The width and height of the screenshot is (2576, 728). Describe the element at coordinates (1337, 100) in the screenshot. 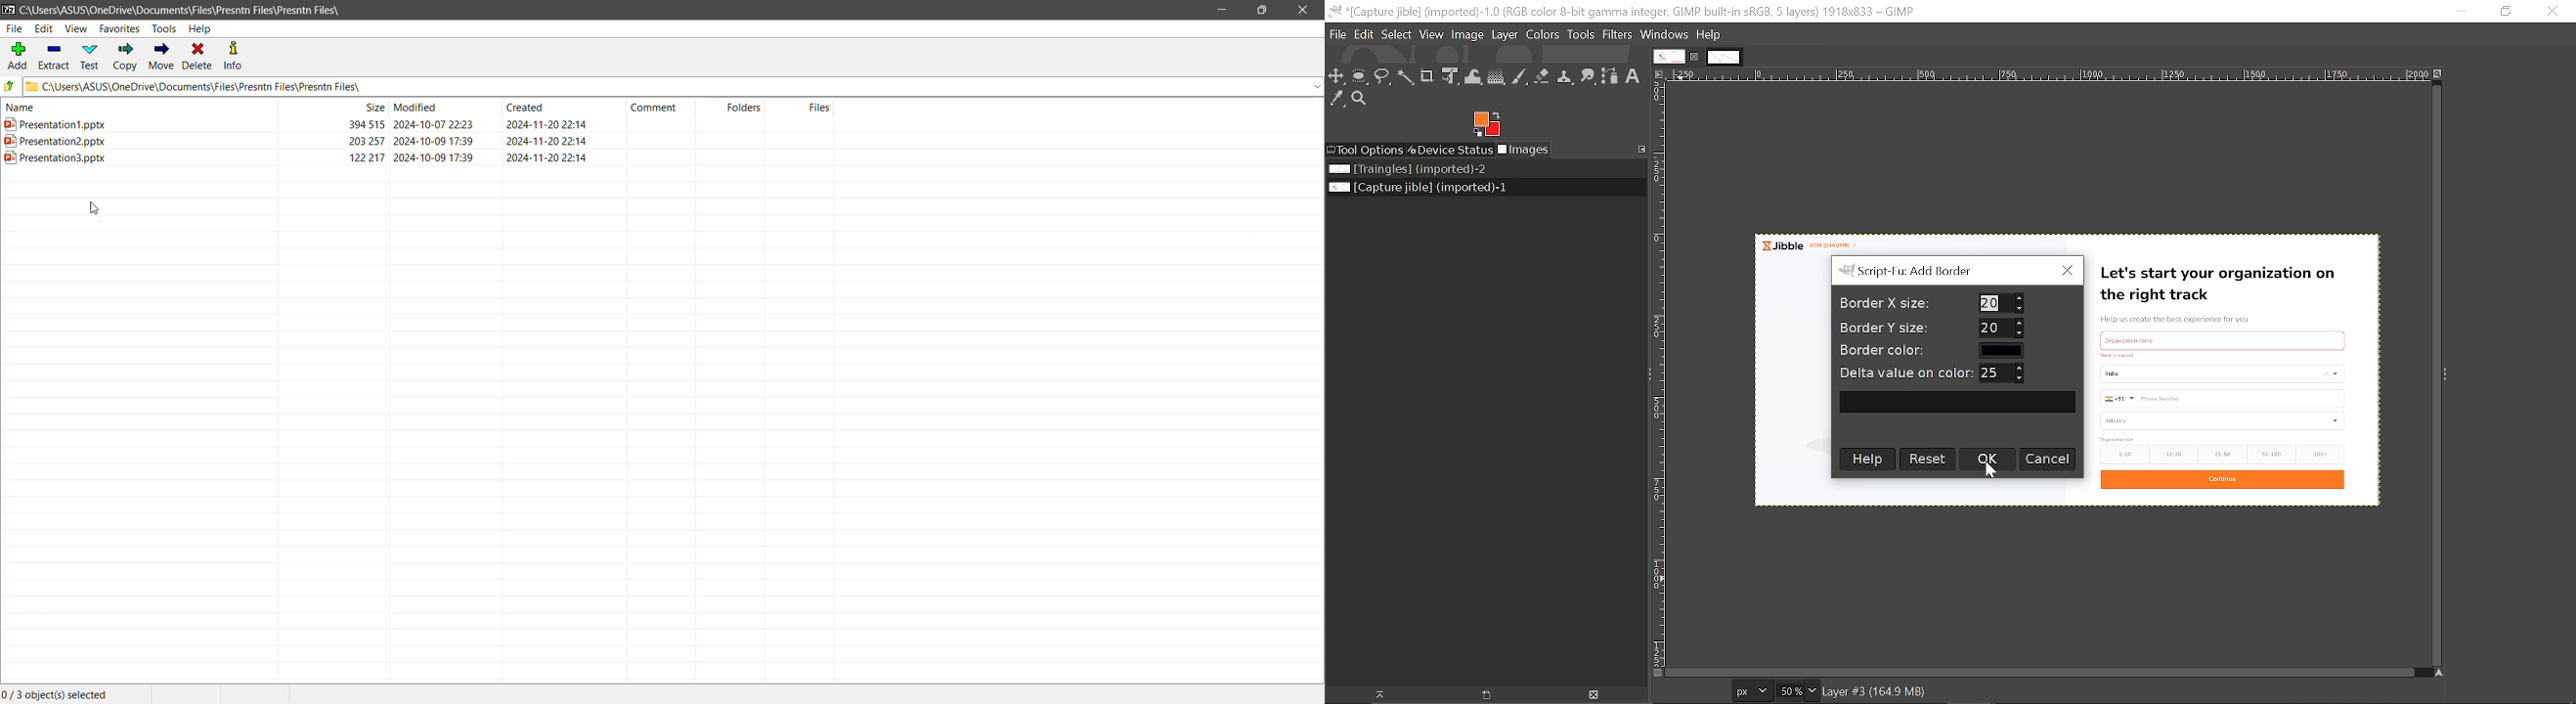

I see `Color picker tool` at that location.